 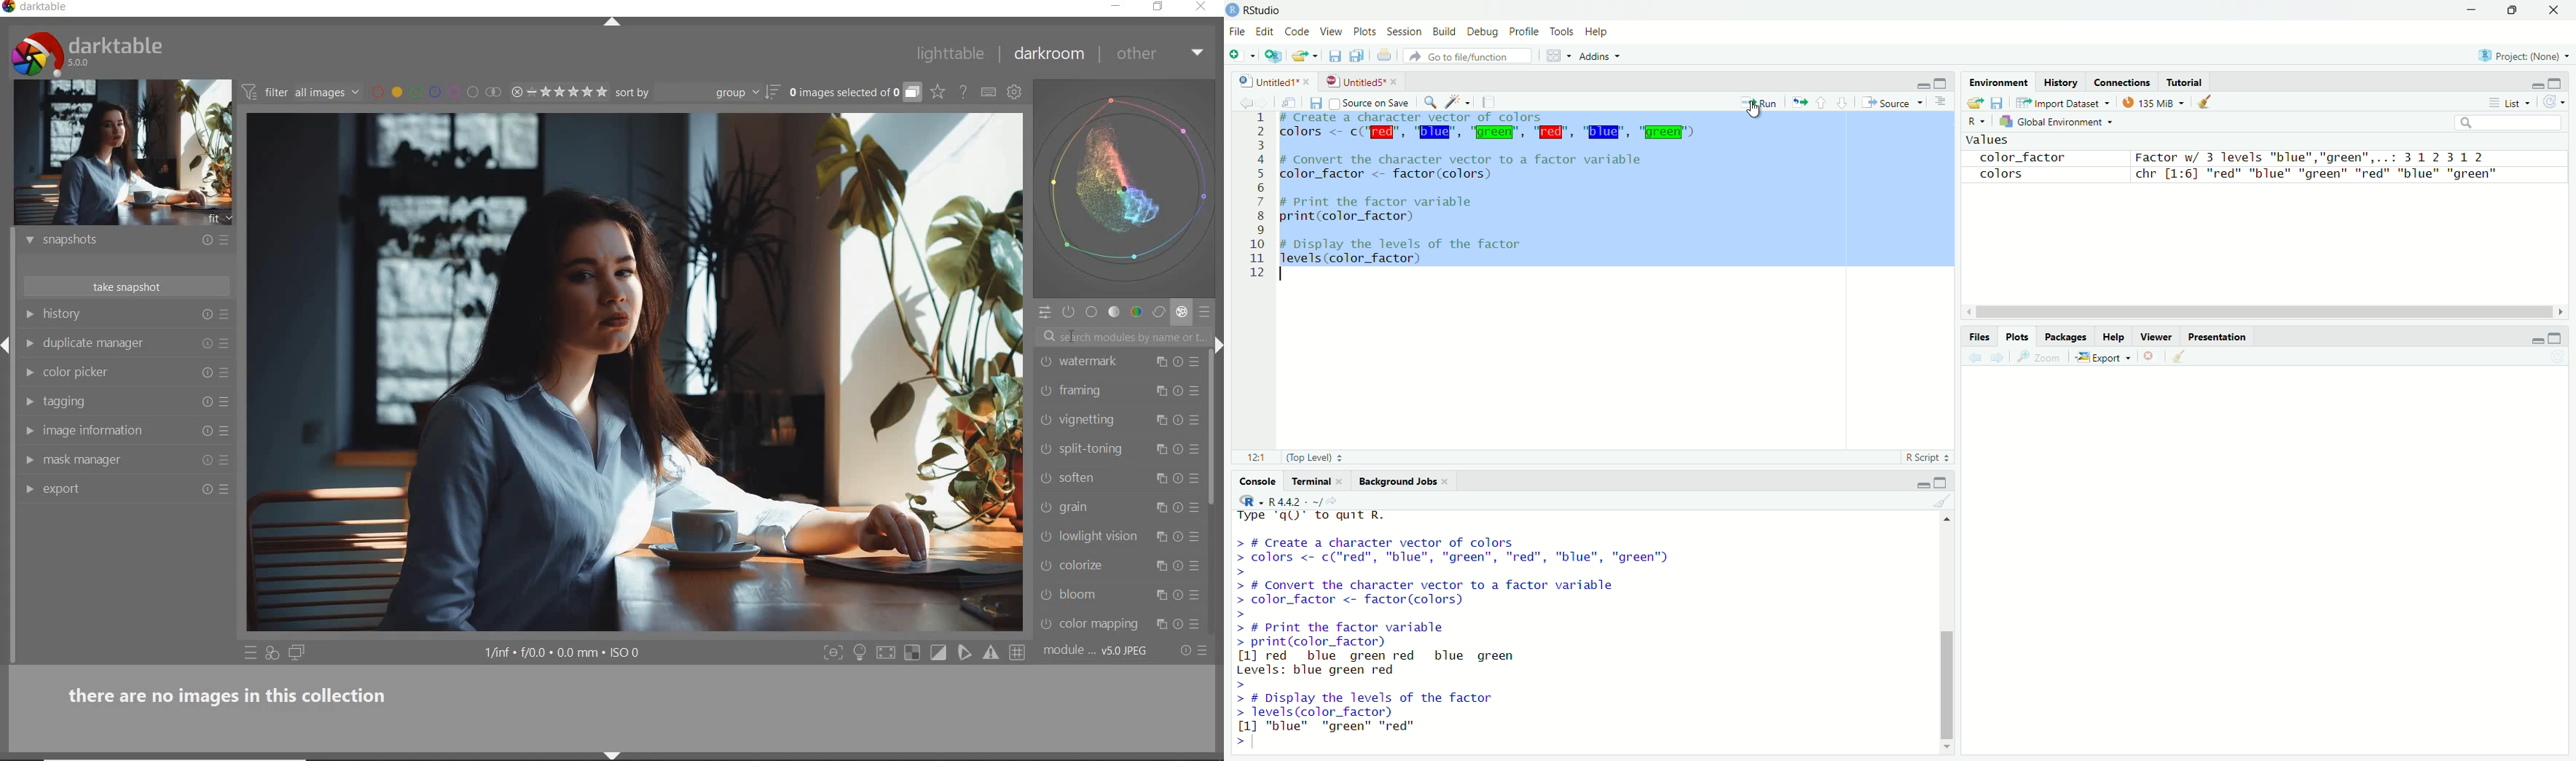 What do you see at coordinates (1245, 502) in the screenshot?
I see `select language` at bounding box center [1245, 502].